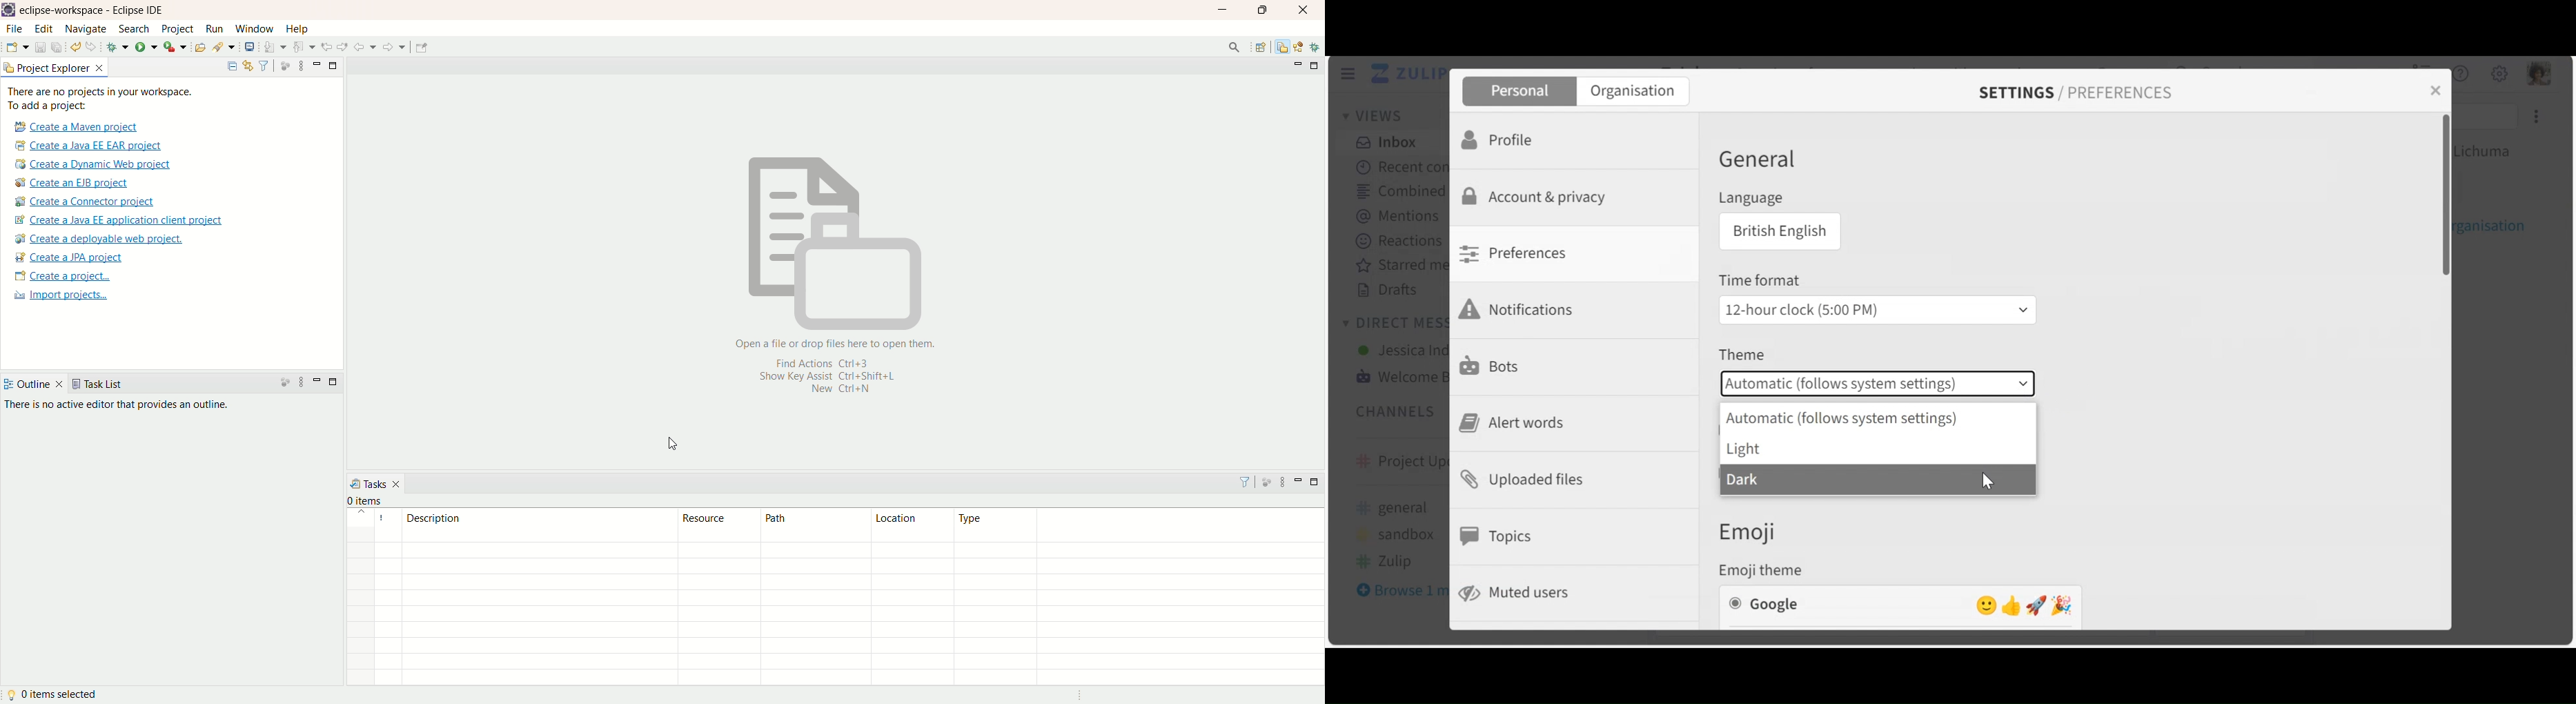 The image size is (2576, 728). What do you see at coordinates (250, 46) in the screenshot?
I see `open a terminal` at bounding box center [250, 46].